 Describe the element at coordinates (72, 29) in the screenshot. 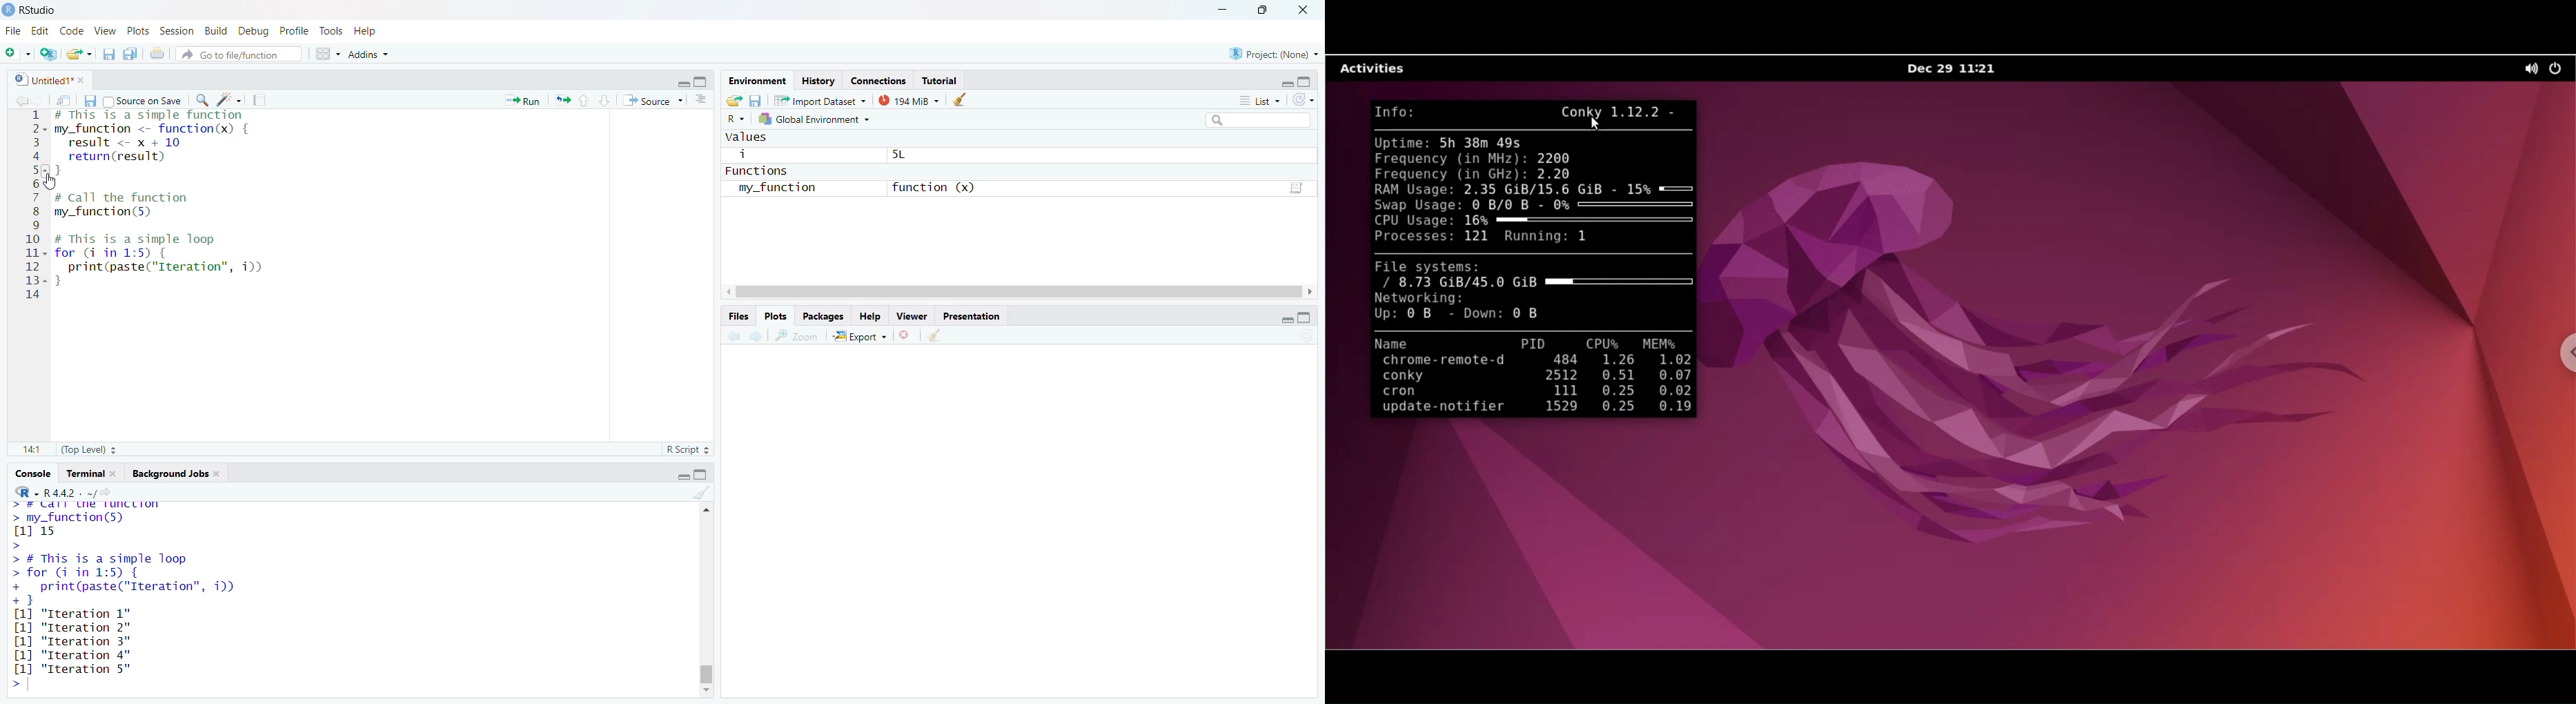

I see `code` at that location.